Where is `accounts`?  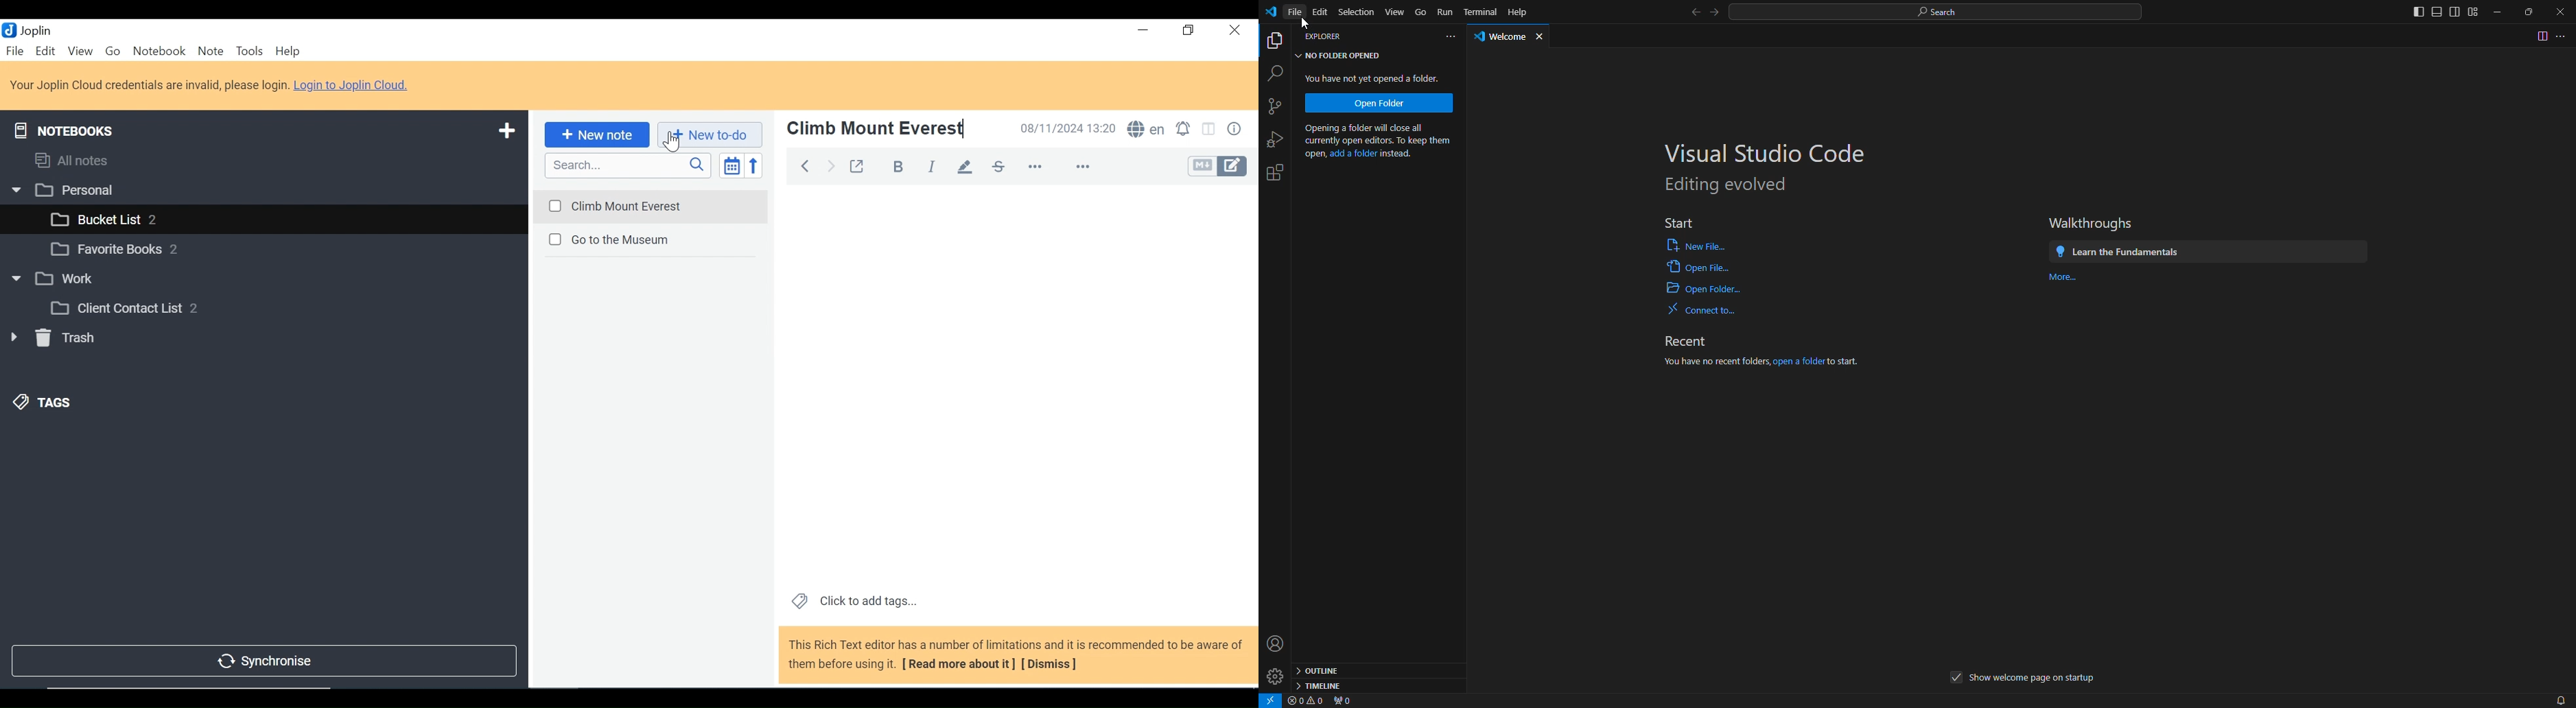 accounts is located at coordinates (1278, 642).